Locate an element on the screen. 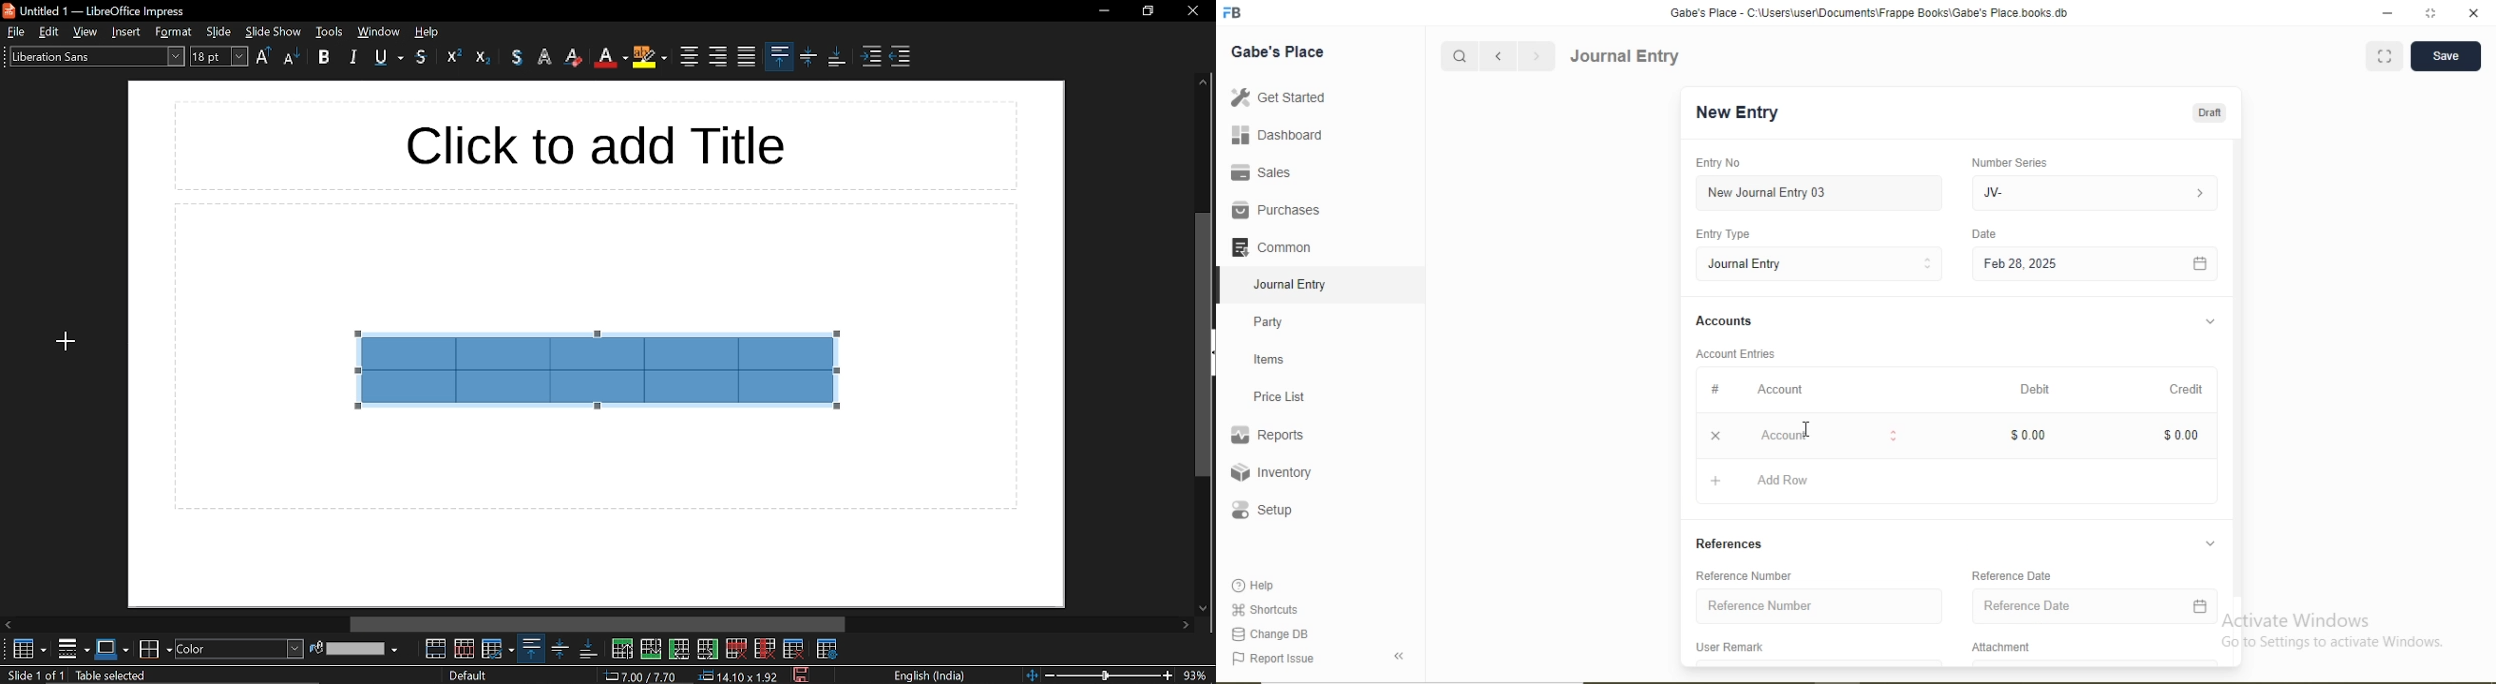  Attachment is located at coordinates (2003, 647).